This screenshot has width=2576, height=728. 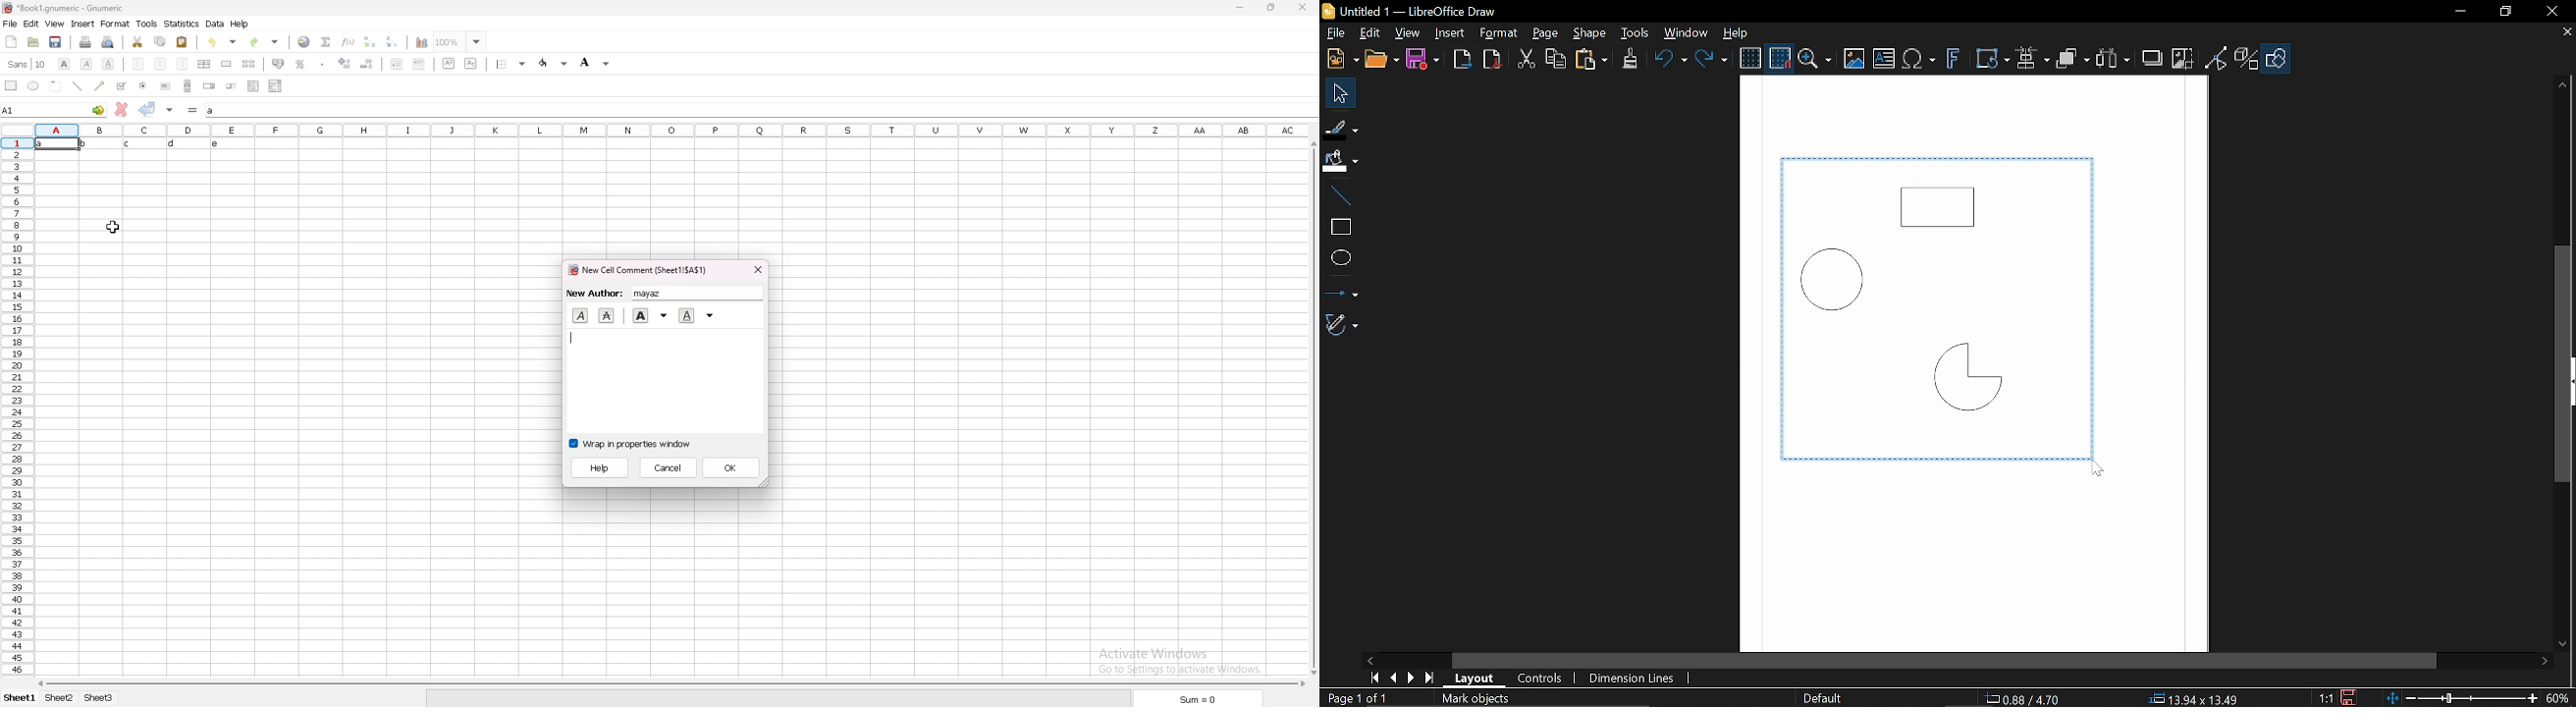 I want to click on B Untitled 1 — LibreOffice Draw, so click(x=1427, y=11).